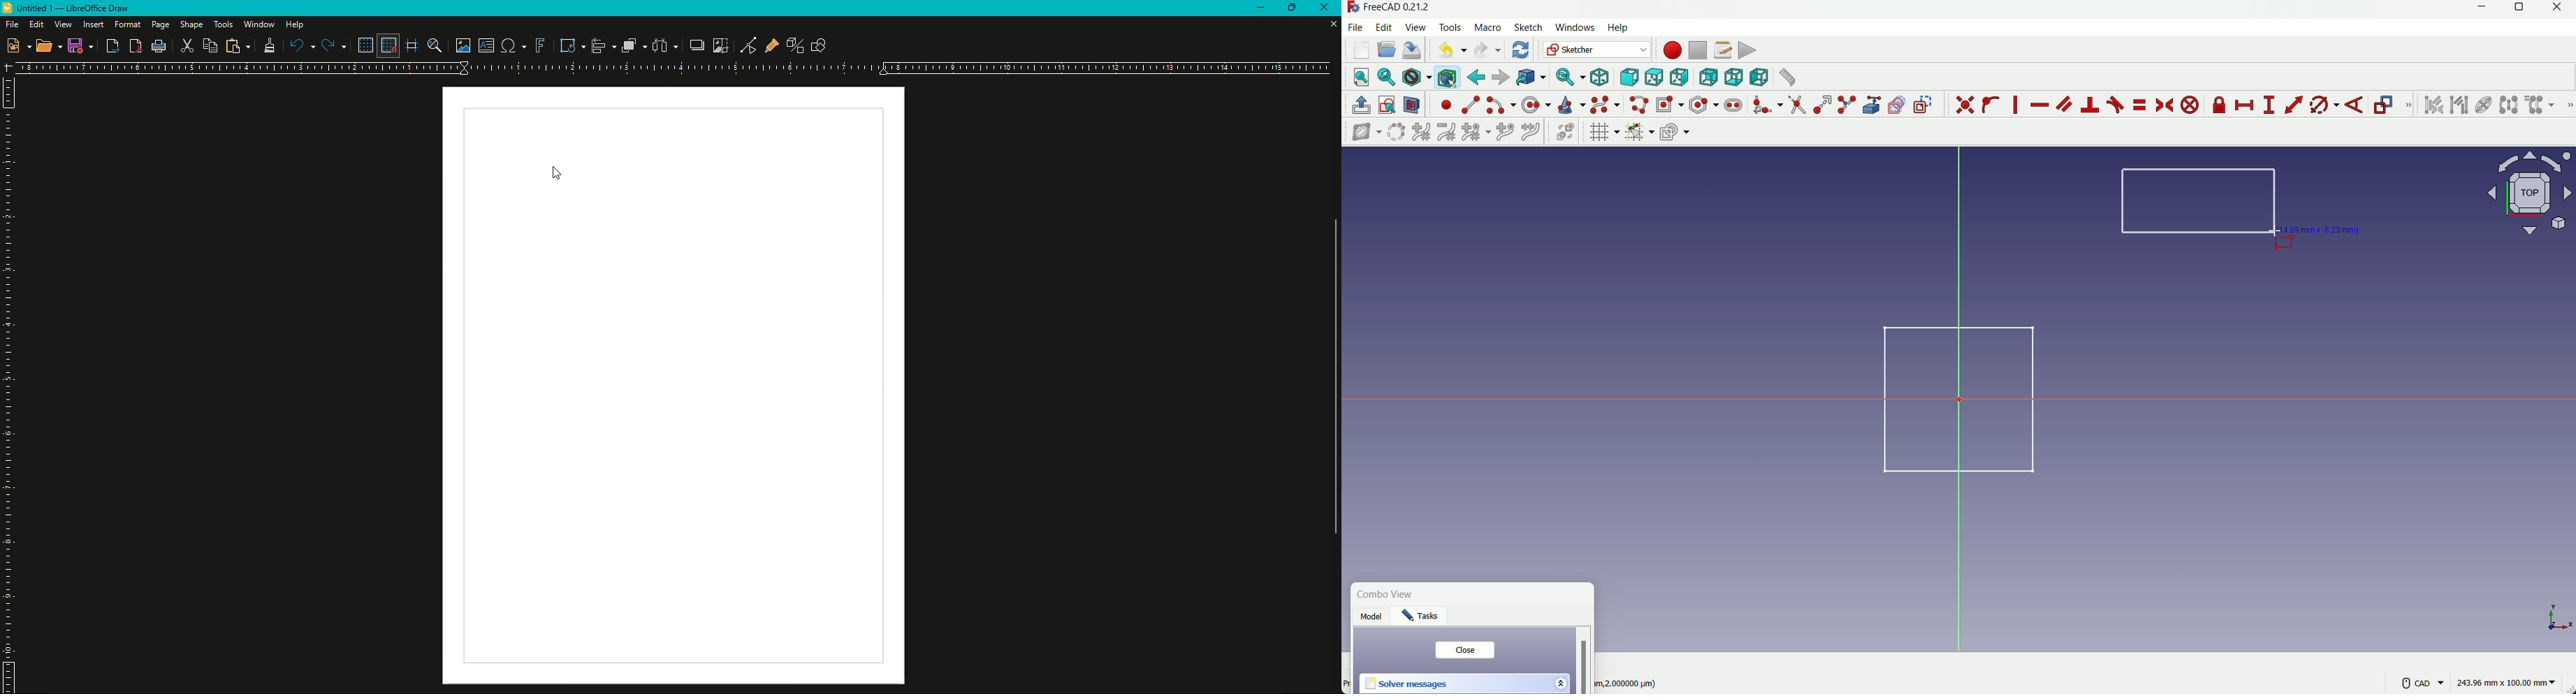  What do you see at coordinates (2091, 105) in the screenshot?
I see `constraint perpendicular` at bounding box center [2091, 105].